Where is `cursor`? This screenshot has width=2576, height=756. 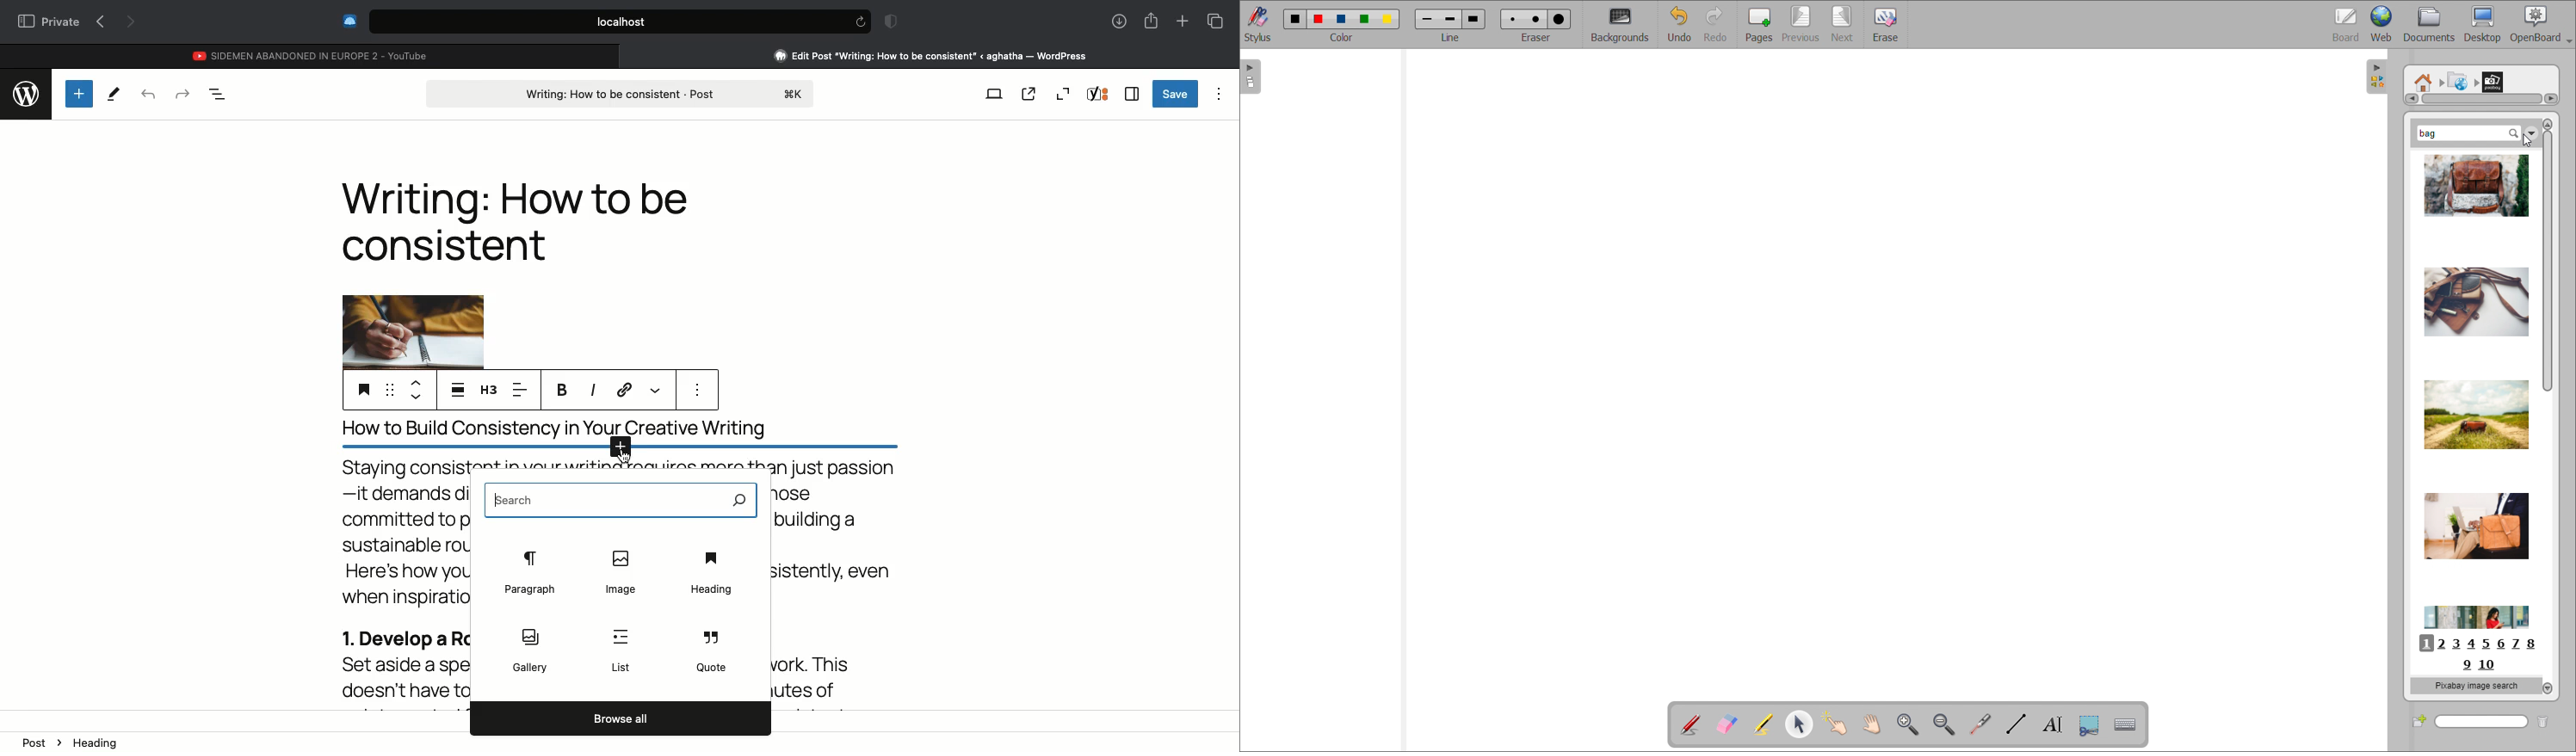 cursor is located at coordinates (2526, 142).